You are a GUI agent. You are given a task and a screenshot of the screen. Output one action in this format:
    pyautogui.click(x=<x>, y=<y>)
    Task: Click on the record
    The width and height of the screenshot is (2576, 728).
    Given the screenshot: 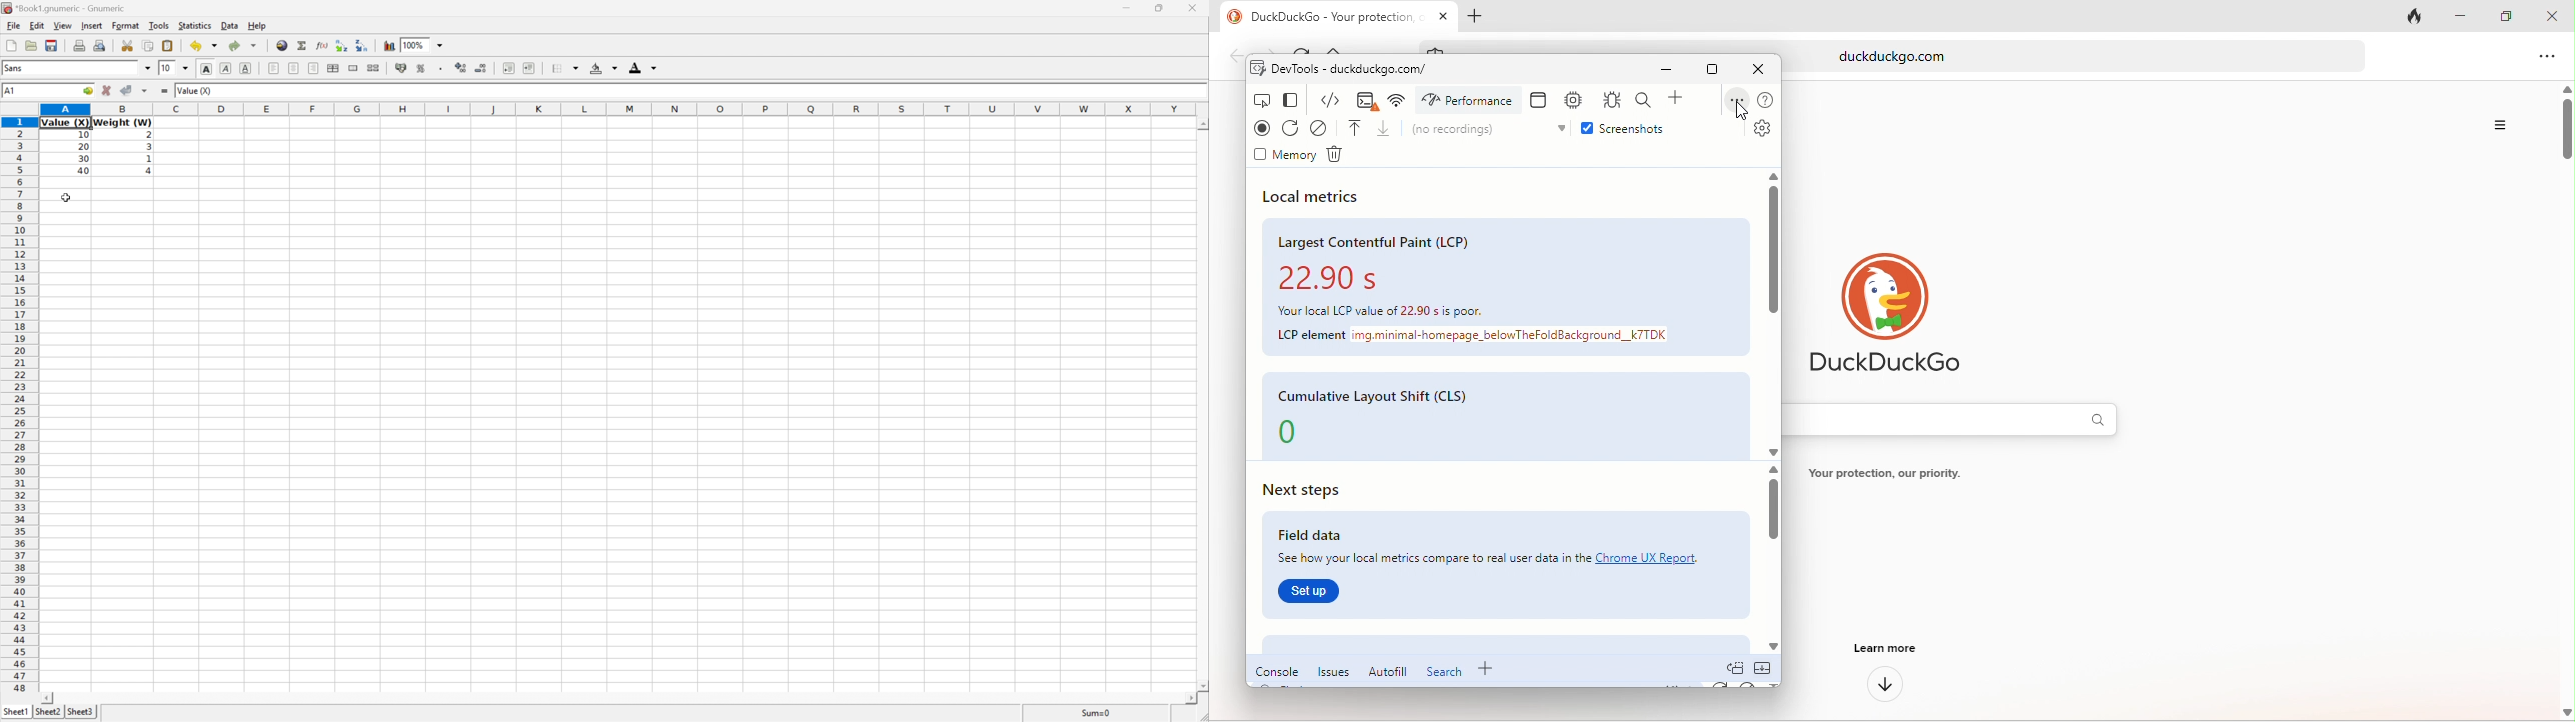 What is the action you would take?
    pyautogui.click(x=1265, y=128)
    